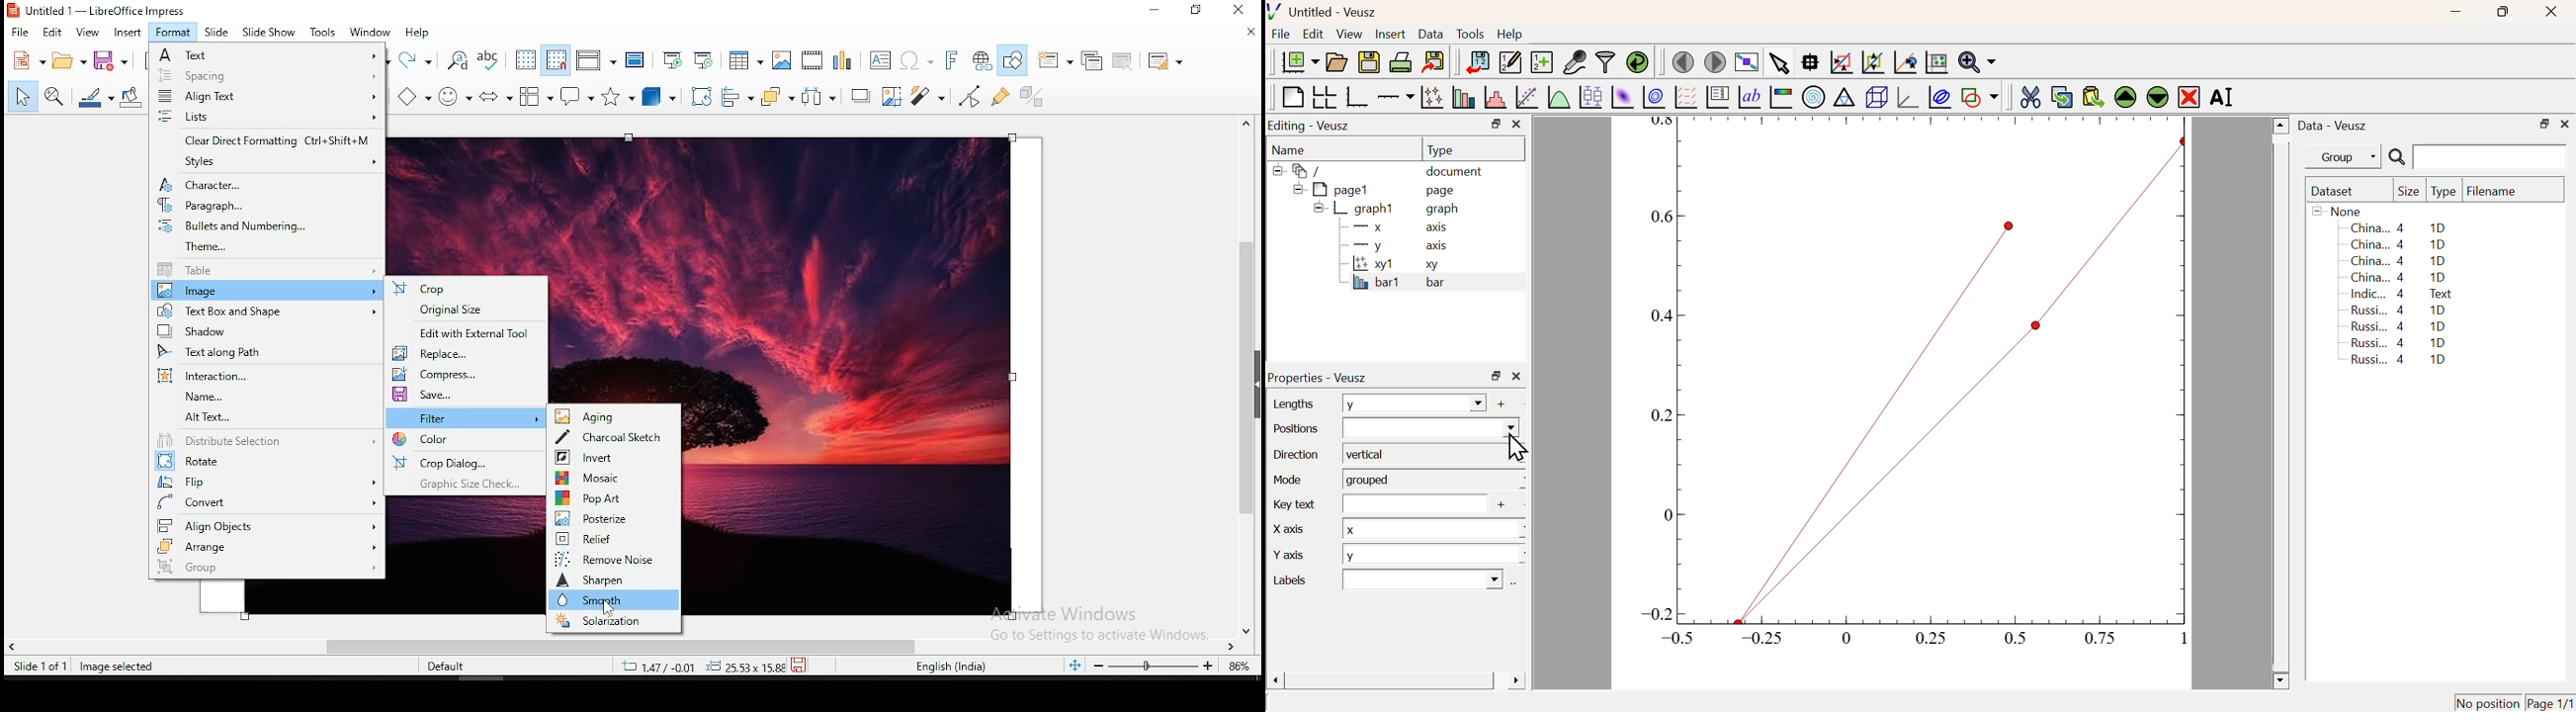  I want to click on filter, so click(468, 417).